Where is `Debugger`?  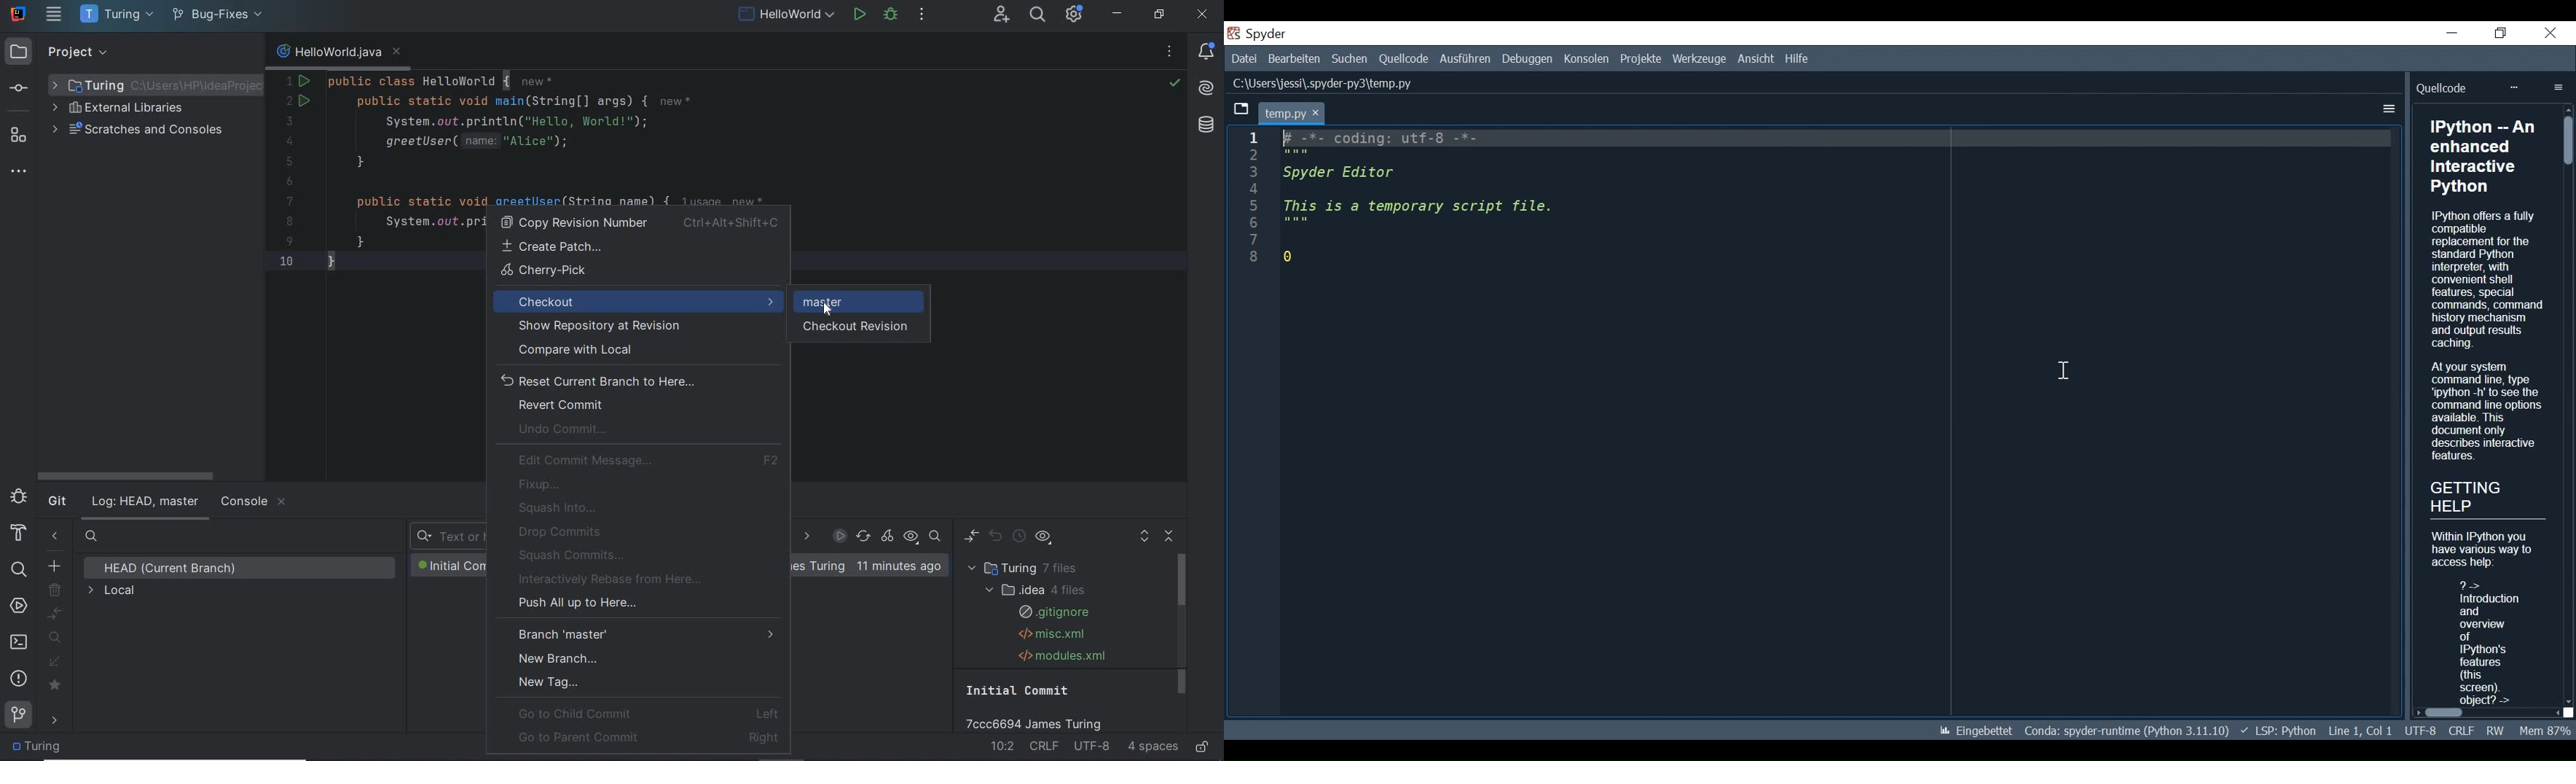
Debugger is located at coordinates (1529, 58).